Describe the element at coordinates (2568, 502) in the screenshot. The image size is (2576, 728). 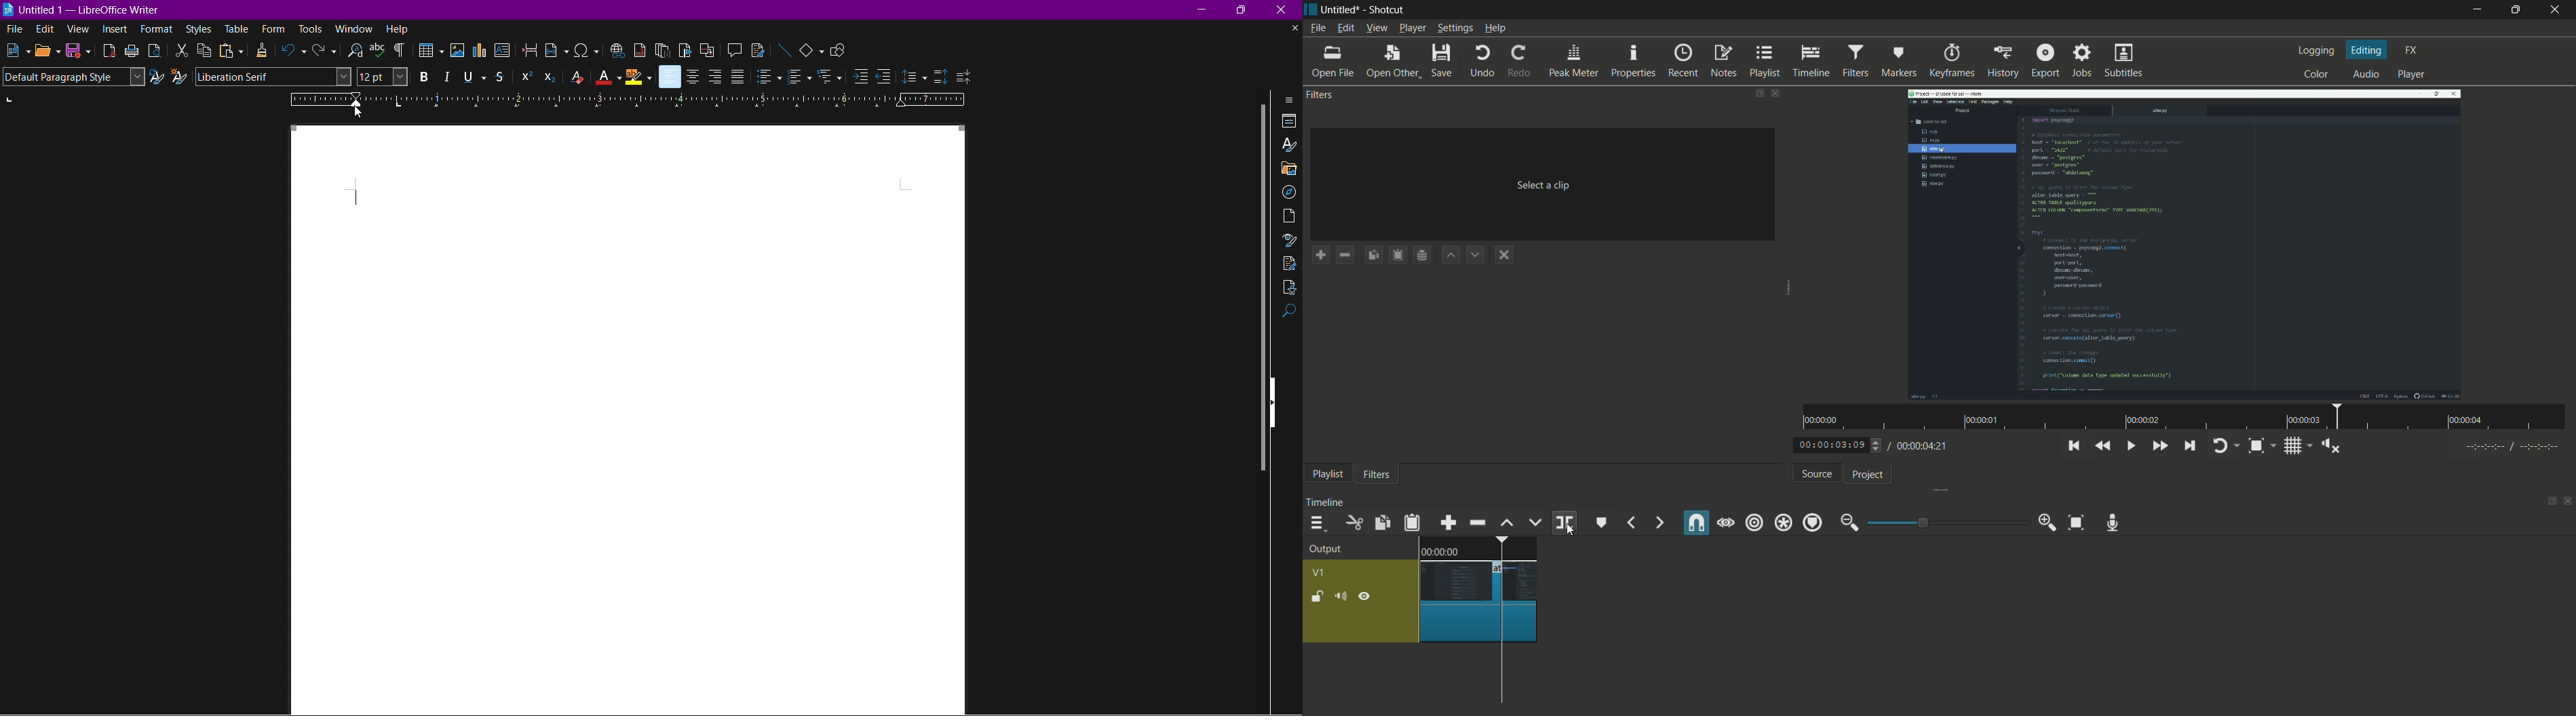
I see `close timeline` at that location.